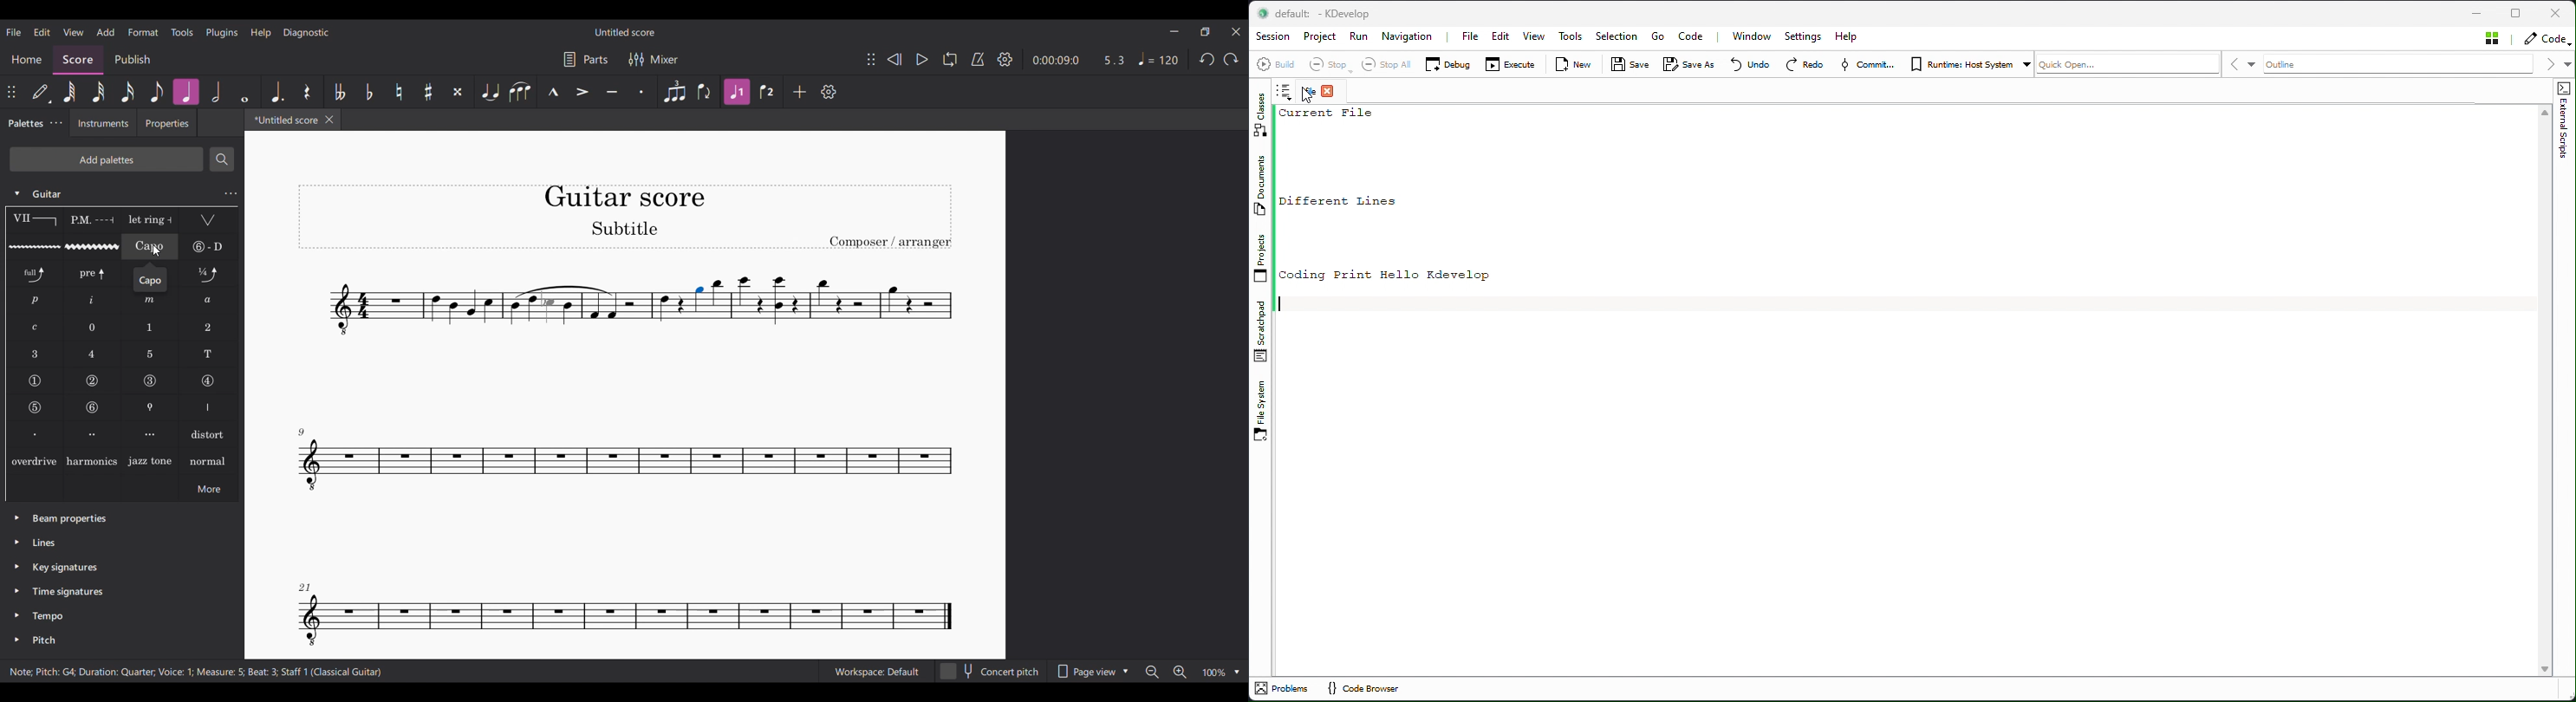  Describe the element at coordinates (894, 59) in the screenshot. I see `Rewind` at that location.